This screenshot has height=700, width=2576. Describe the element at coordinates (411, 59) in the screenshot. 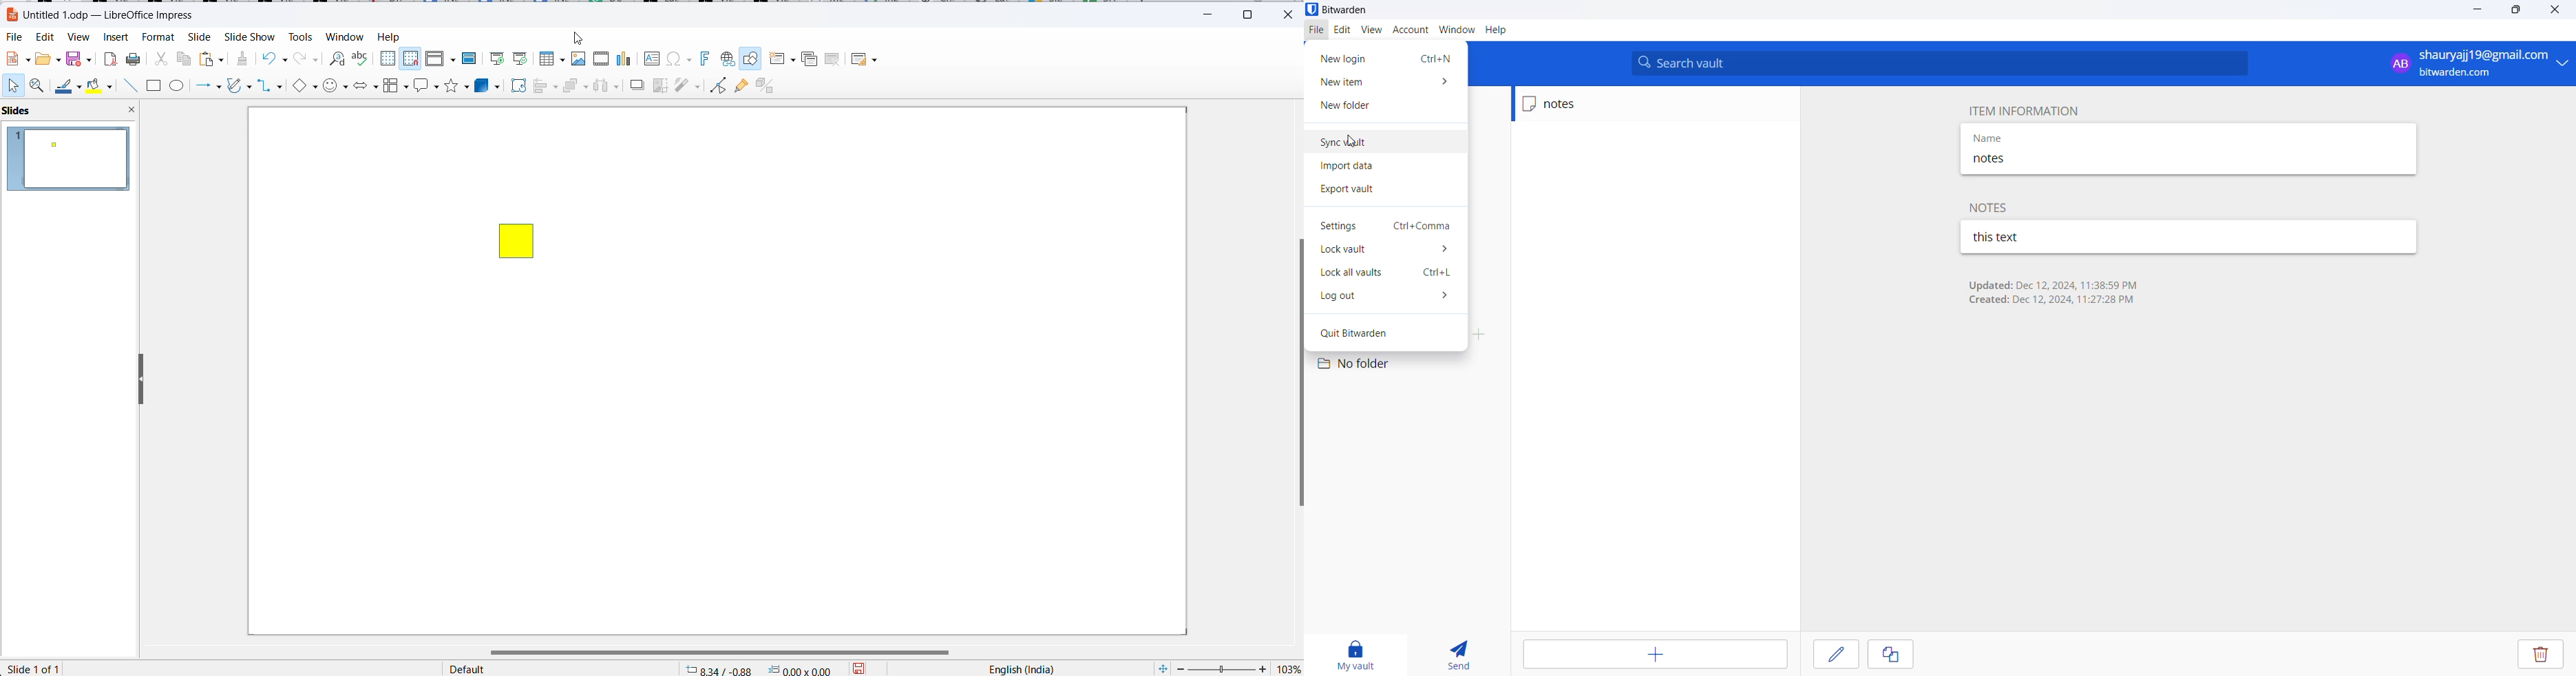

I see `Snap to grid` at that location.